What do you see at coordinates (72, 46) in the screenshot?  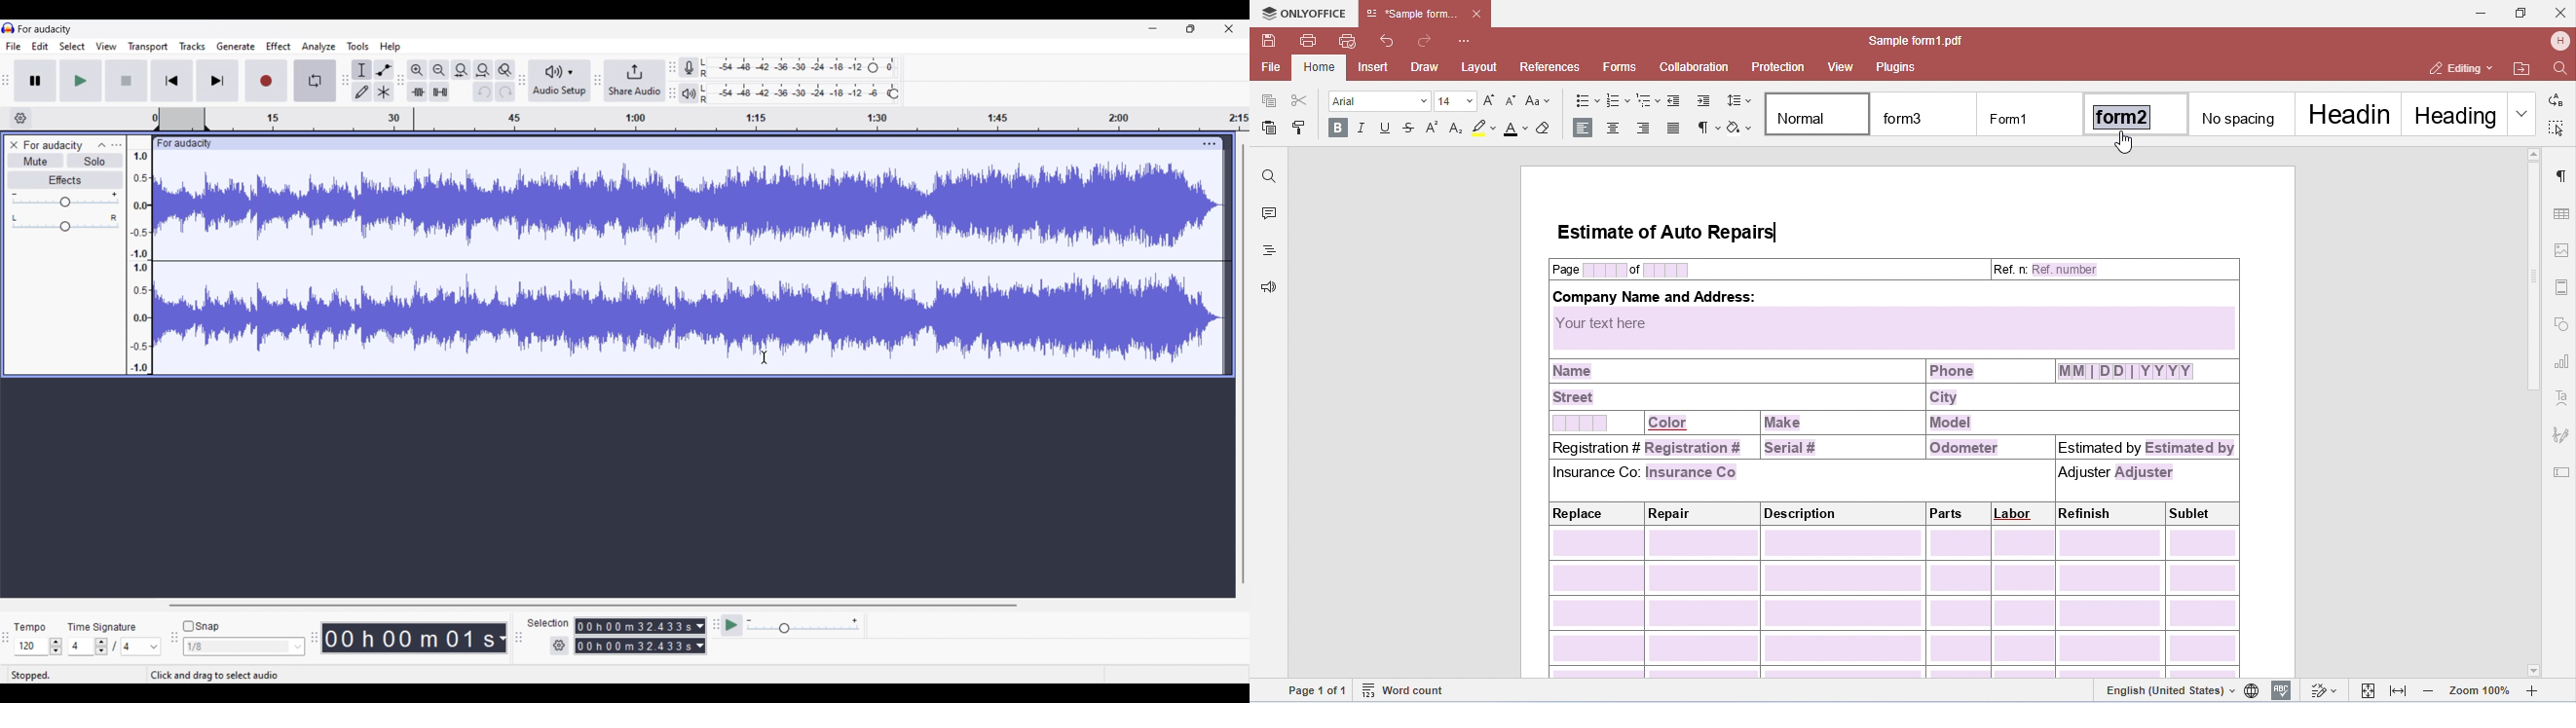 I see `Select menu` at bounding box center [72, 46].